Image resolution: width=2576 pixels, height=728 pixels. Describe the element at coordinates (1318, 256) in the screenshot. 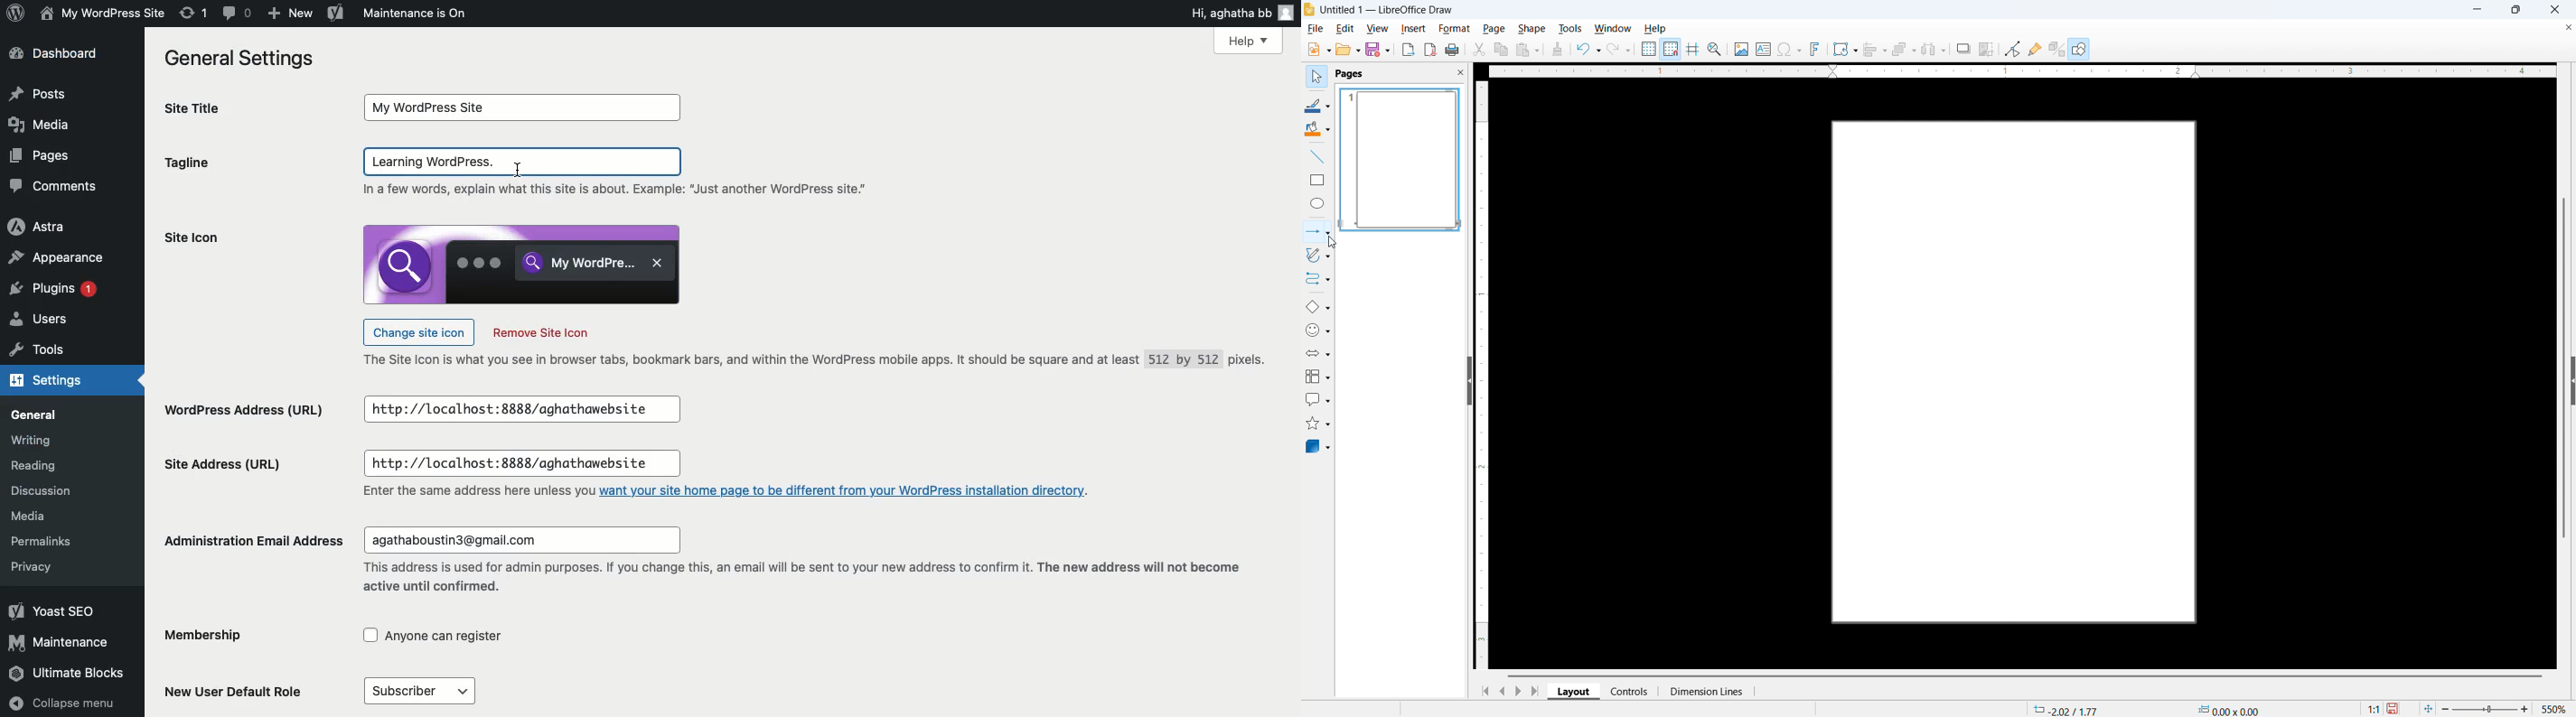

I see `Curves and polygons ` at that location.